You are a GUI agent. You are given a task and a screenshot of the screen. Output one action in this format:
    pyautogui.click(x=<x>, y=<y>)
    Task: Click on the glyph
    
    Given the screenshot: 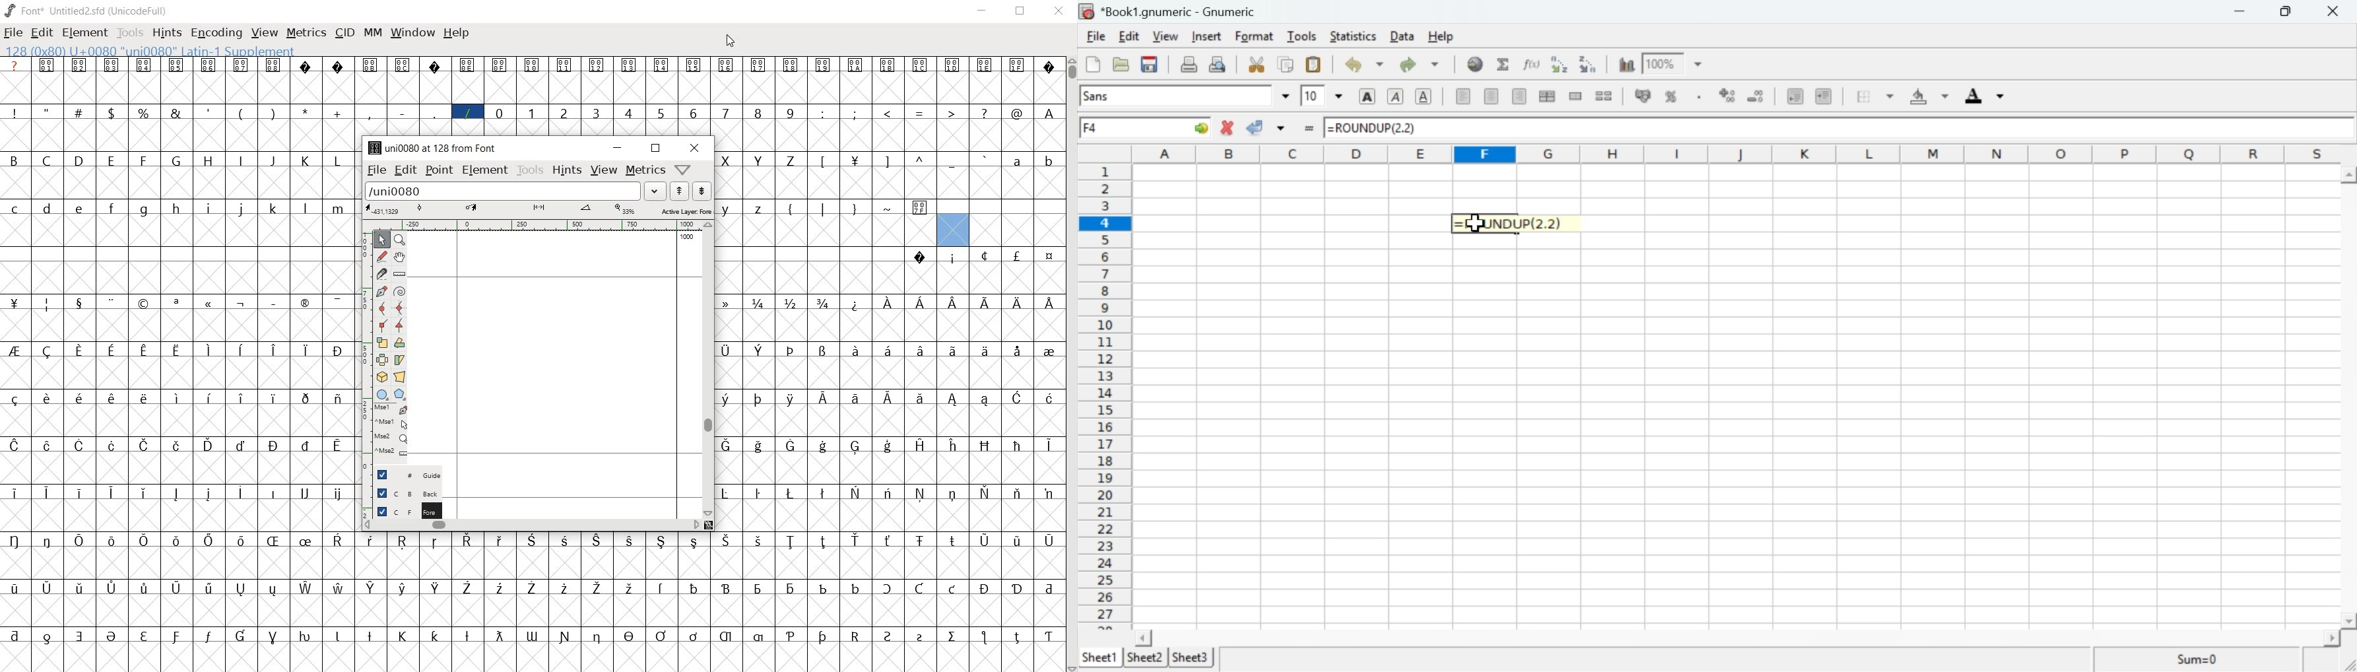 What is the action you would take?
    pyautogui.click(x=176, y=637)
    